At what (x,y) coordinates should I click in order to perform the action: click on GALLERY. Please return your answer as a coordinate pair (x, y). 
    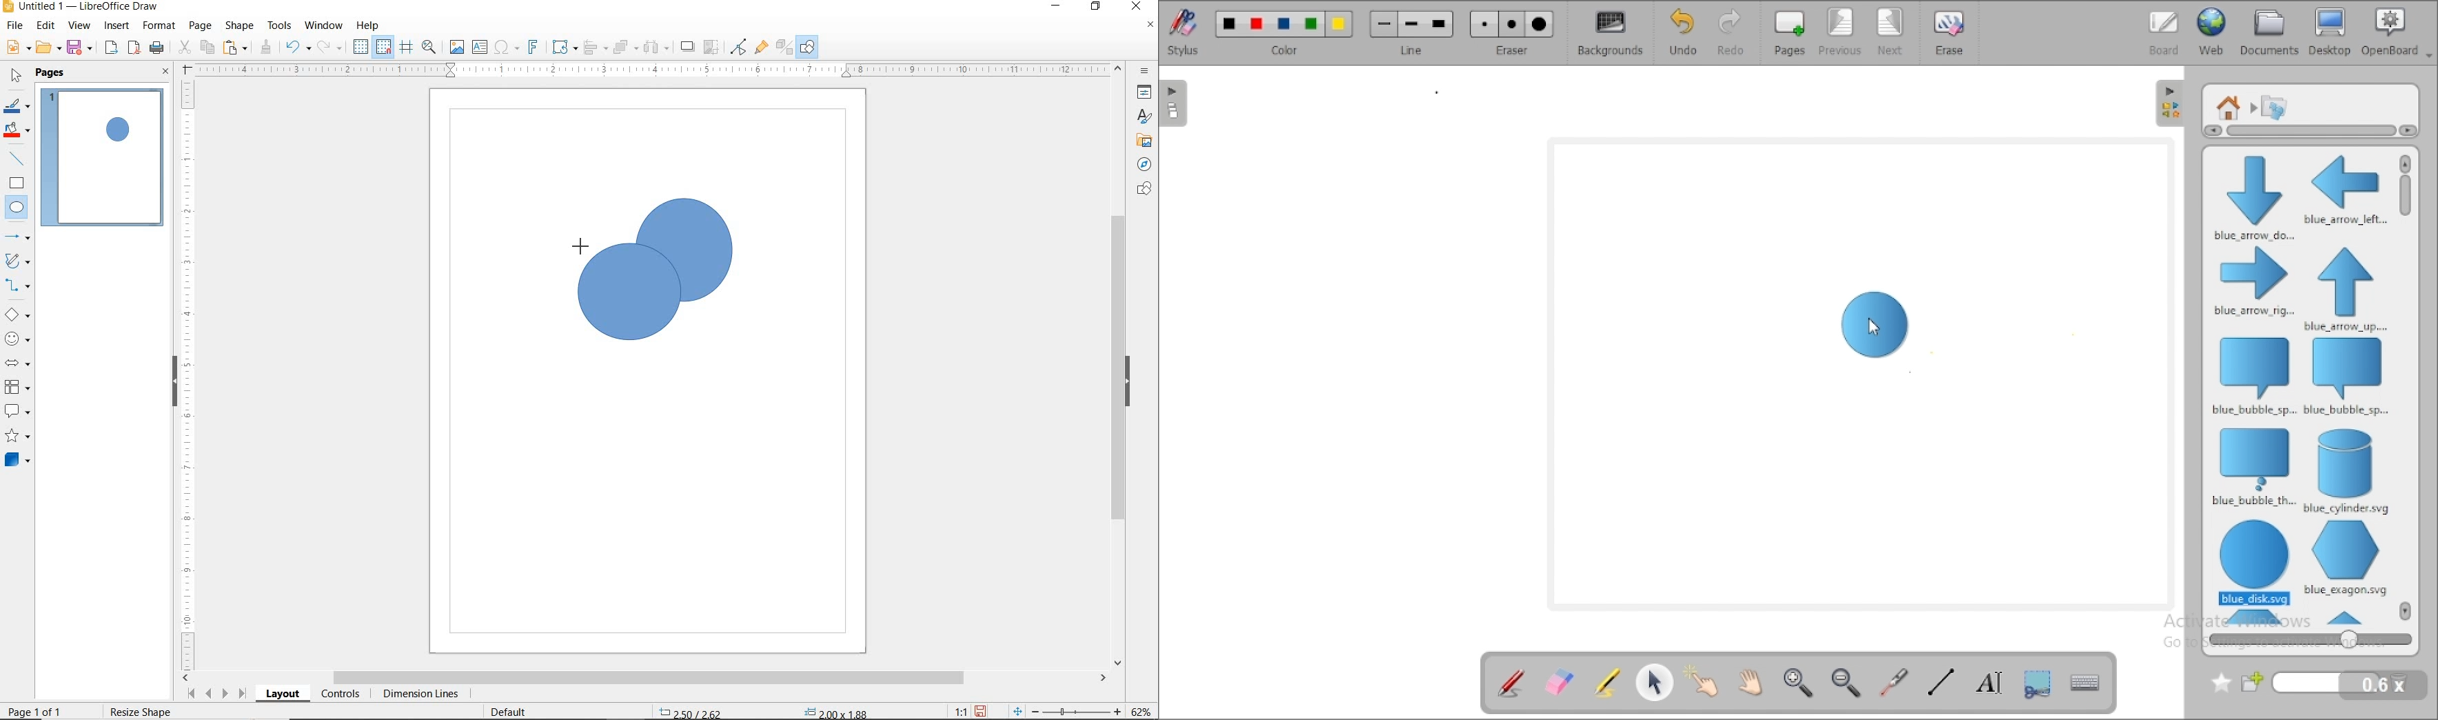
    Looking at the image, I should click on (1143, 141).